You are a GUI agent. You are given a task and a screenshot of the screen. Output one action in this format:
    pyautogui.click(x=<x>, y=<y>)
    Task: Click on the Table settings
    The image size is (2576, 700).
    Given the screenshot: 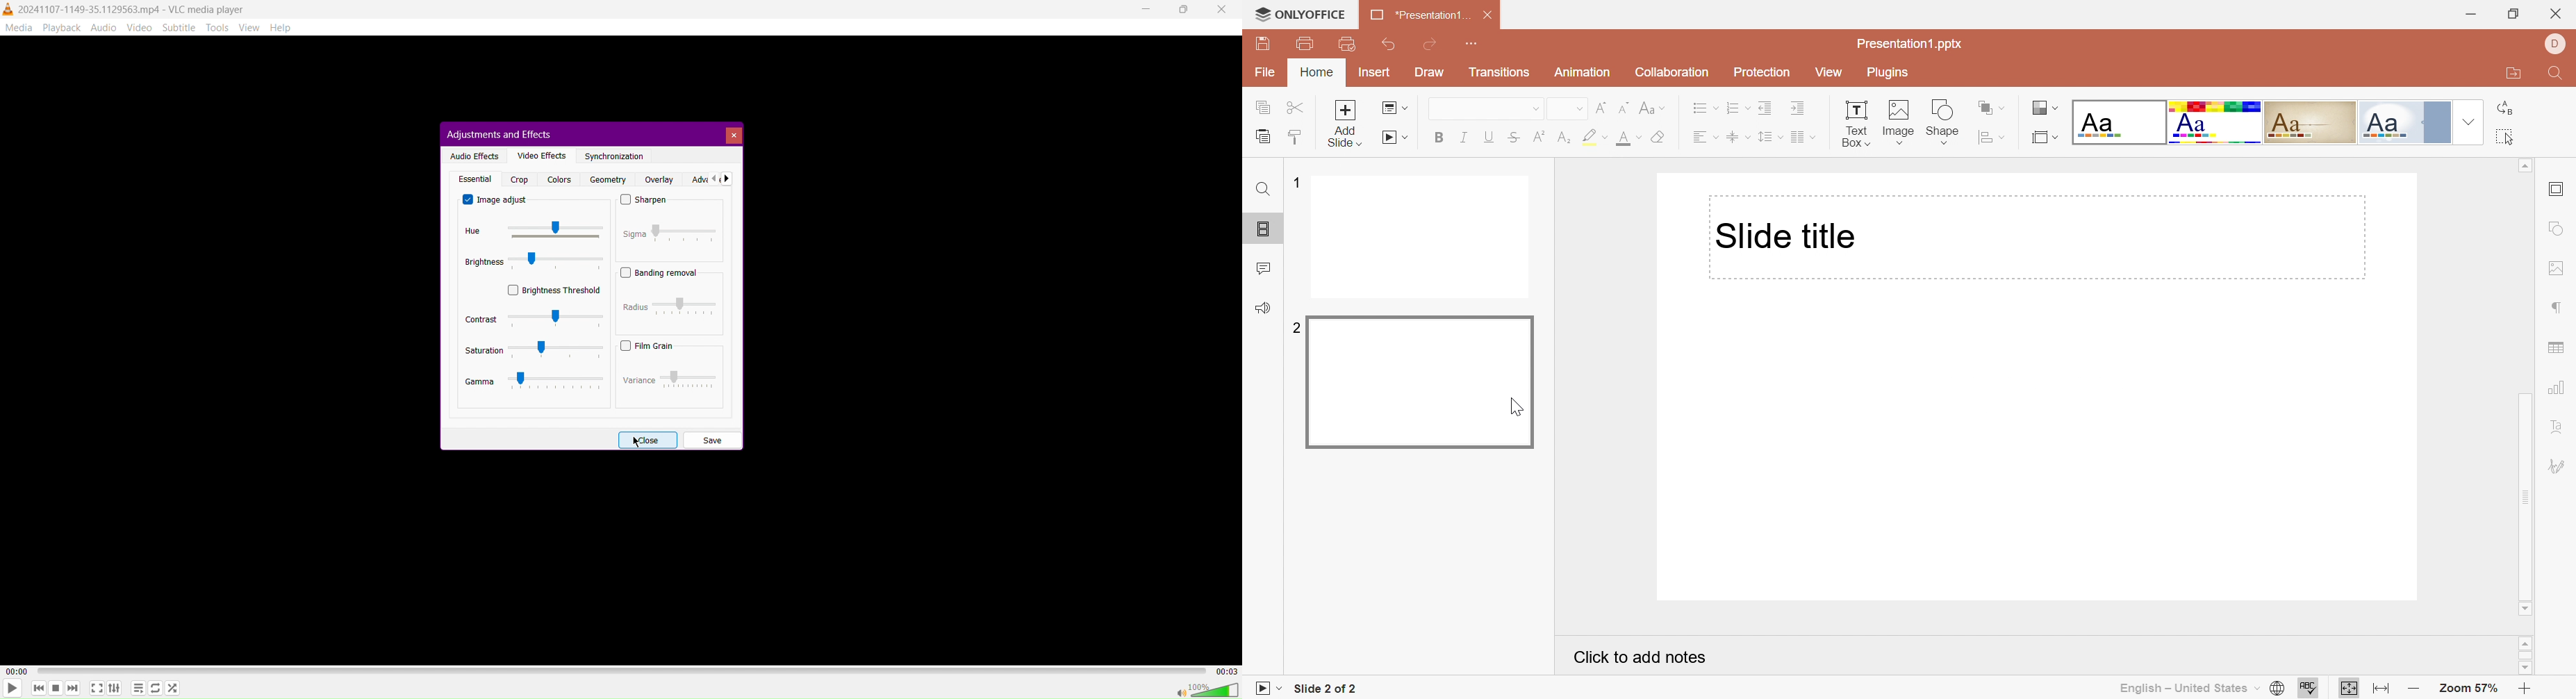 What is the action you would take?
    pyautogui.click(x=2555, y=350)
    